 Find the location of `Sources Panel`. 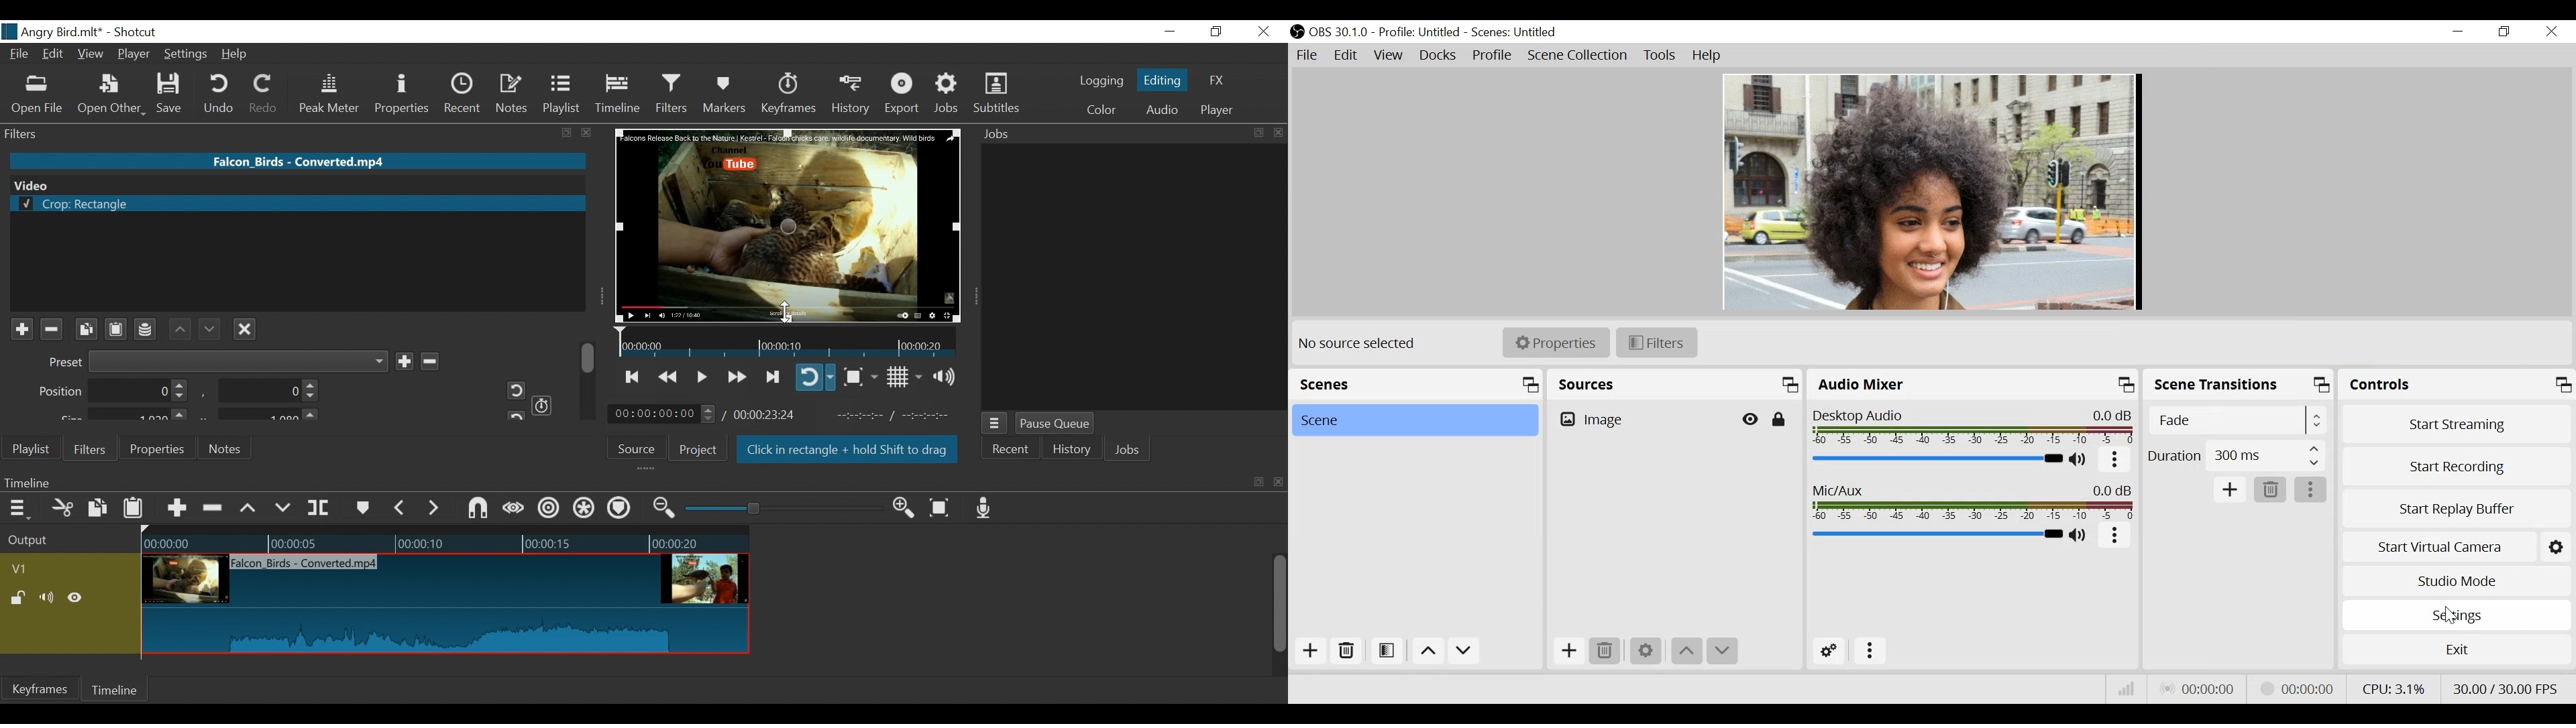

Sources Panel is located at coordinates (1601, 387).